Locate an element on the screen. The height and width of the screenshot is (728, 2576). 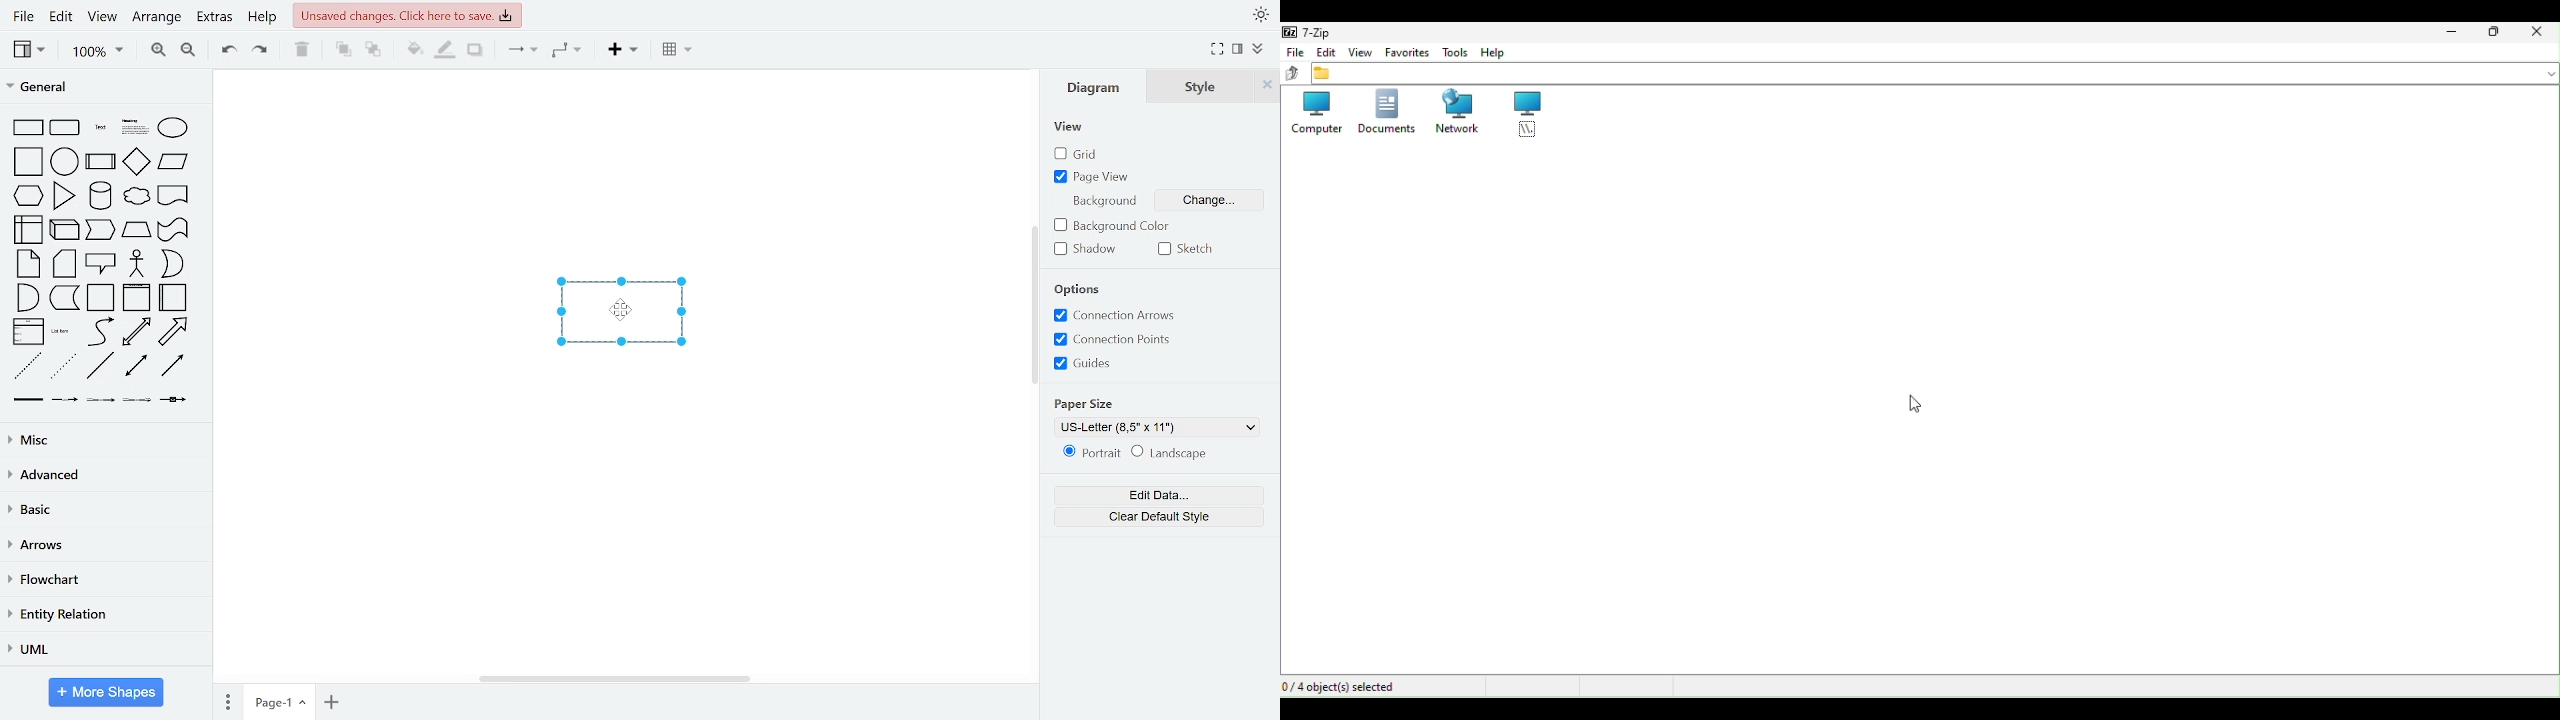
Options is located at coordinates (1079, 290).